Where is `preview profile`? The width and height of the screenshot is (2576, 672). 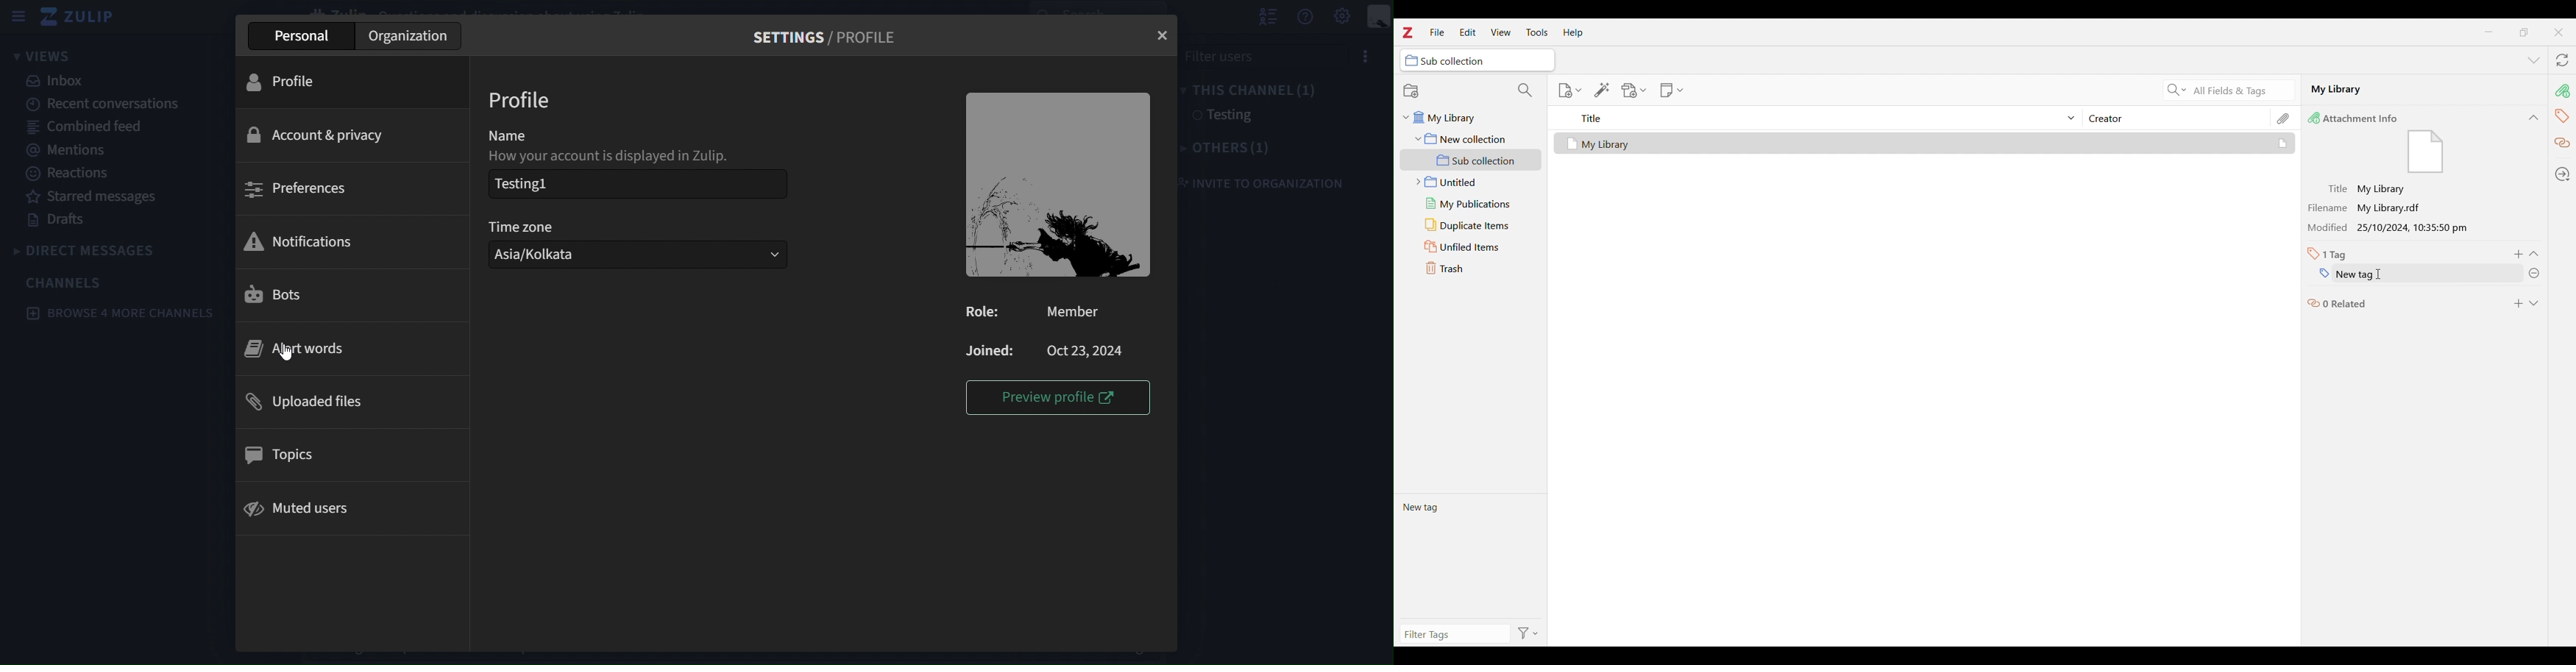
preview profile is located at coordinates (1057, 398).